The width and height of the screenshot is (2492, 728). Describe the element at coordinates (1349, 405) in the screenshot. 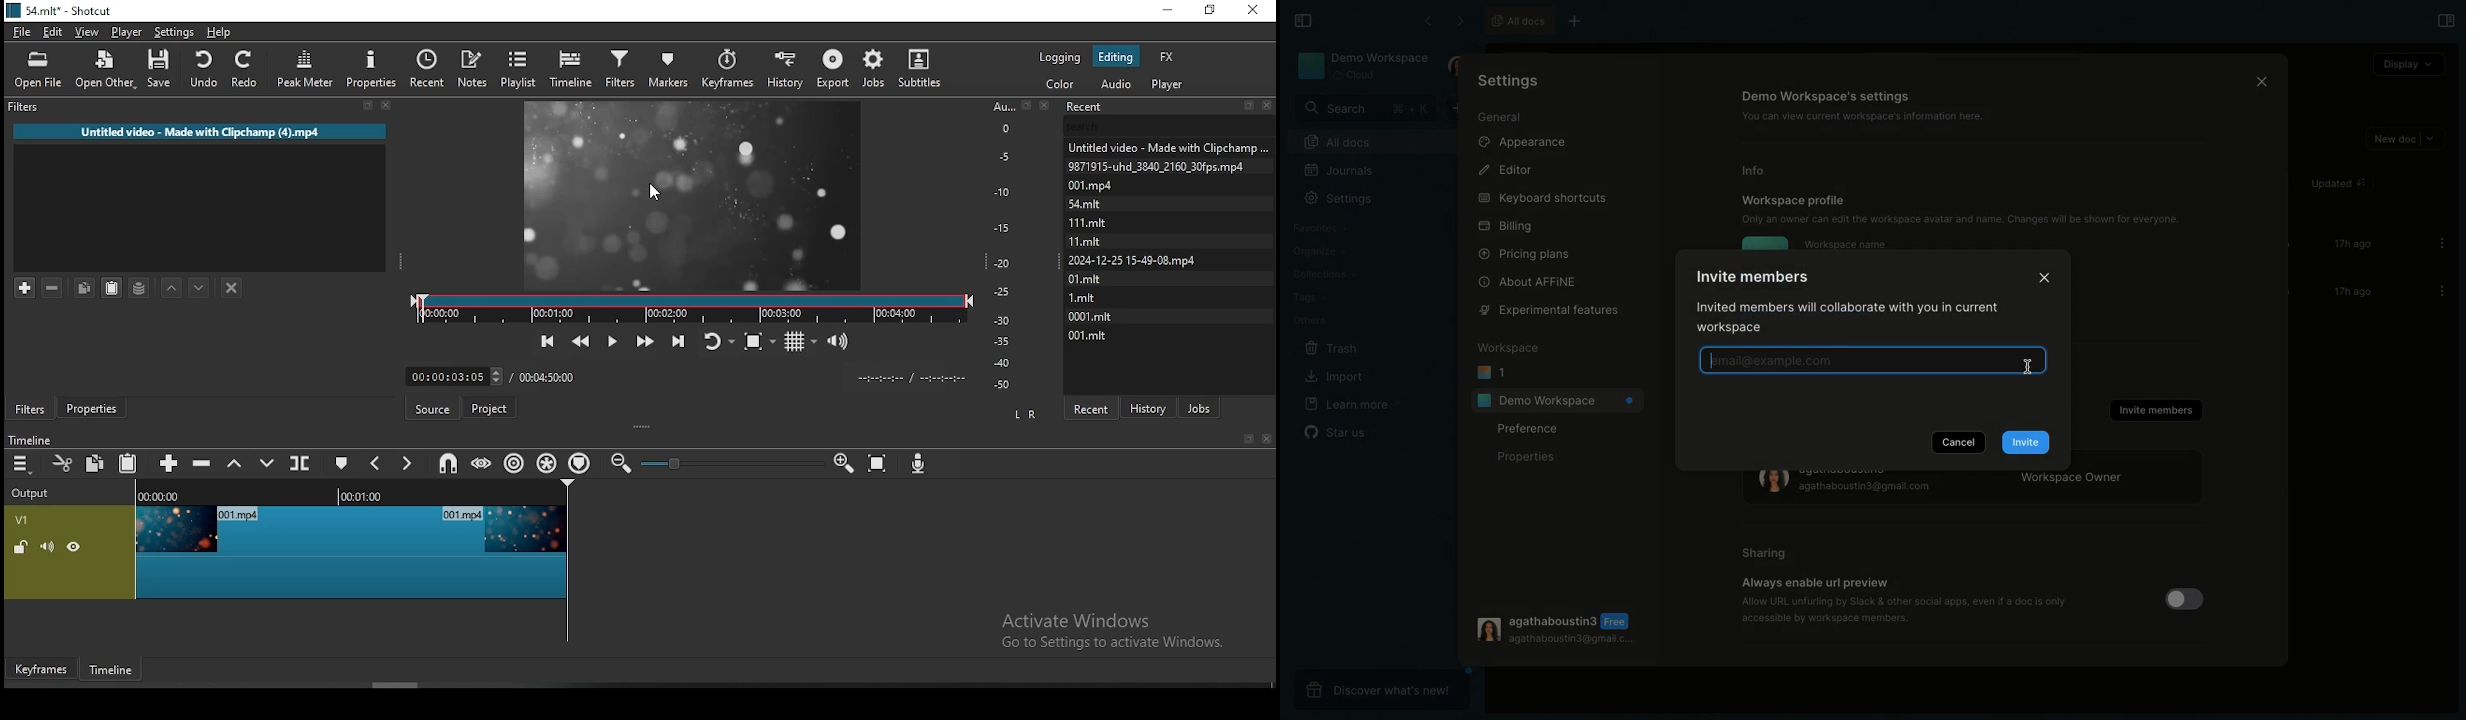

I see `Learn more` at that location.